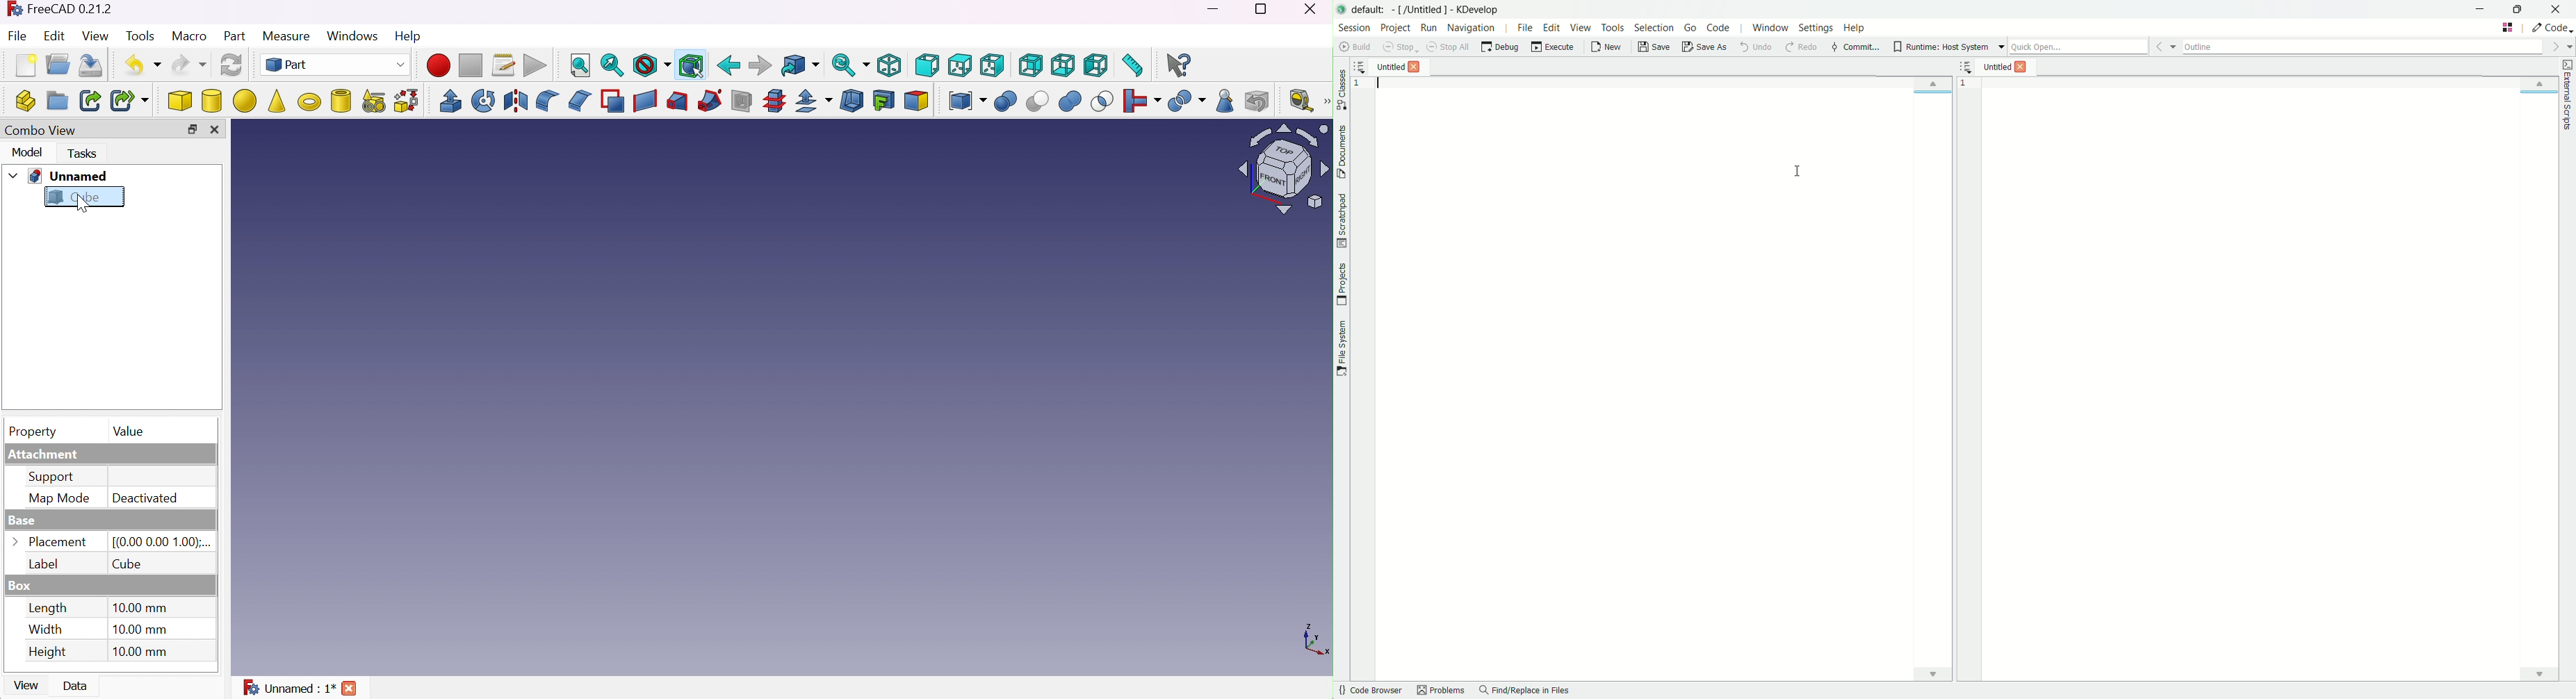 Image resolution: width=2576 pixels, height=700 pixels. I want to click on Union , so click(1006, 102).